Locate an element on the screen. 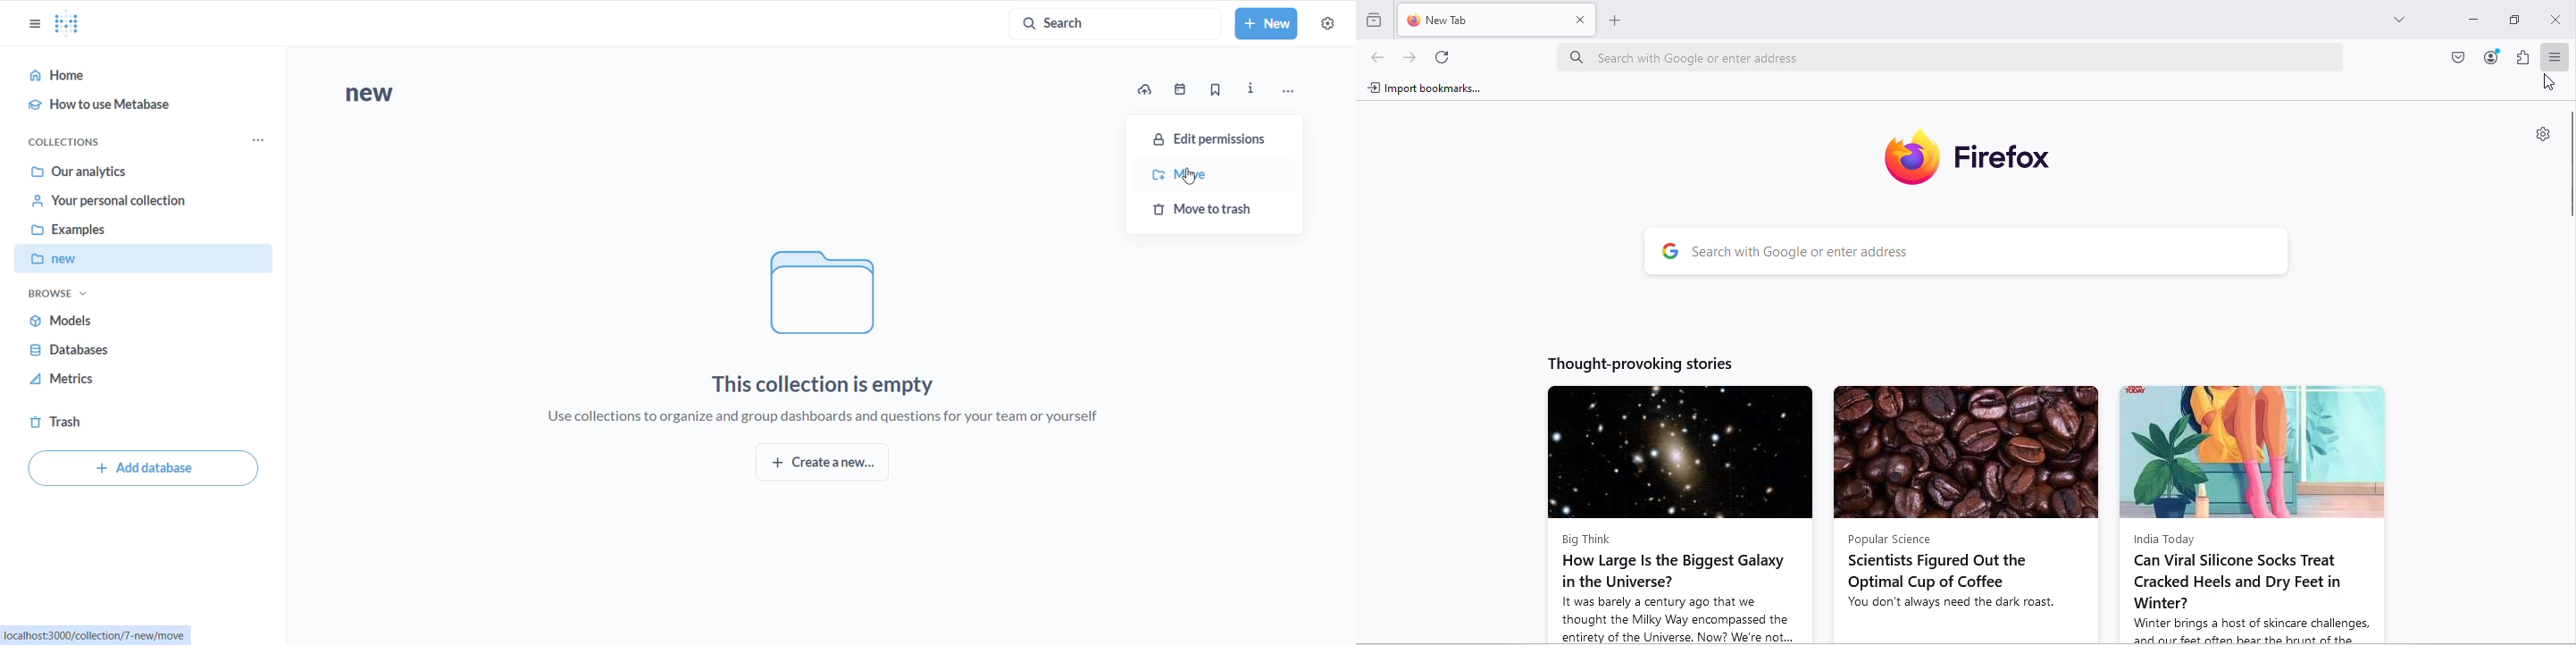  Input  is located at coordinates (2468, 22).